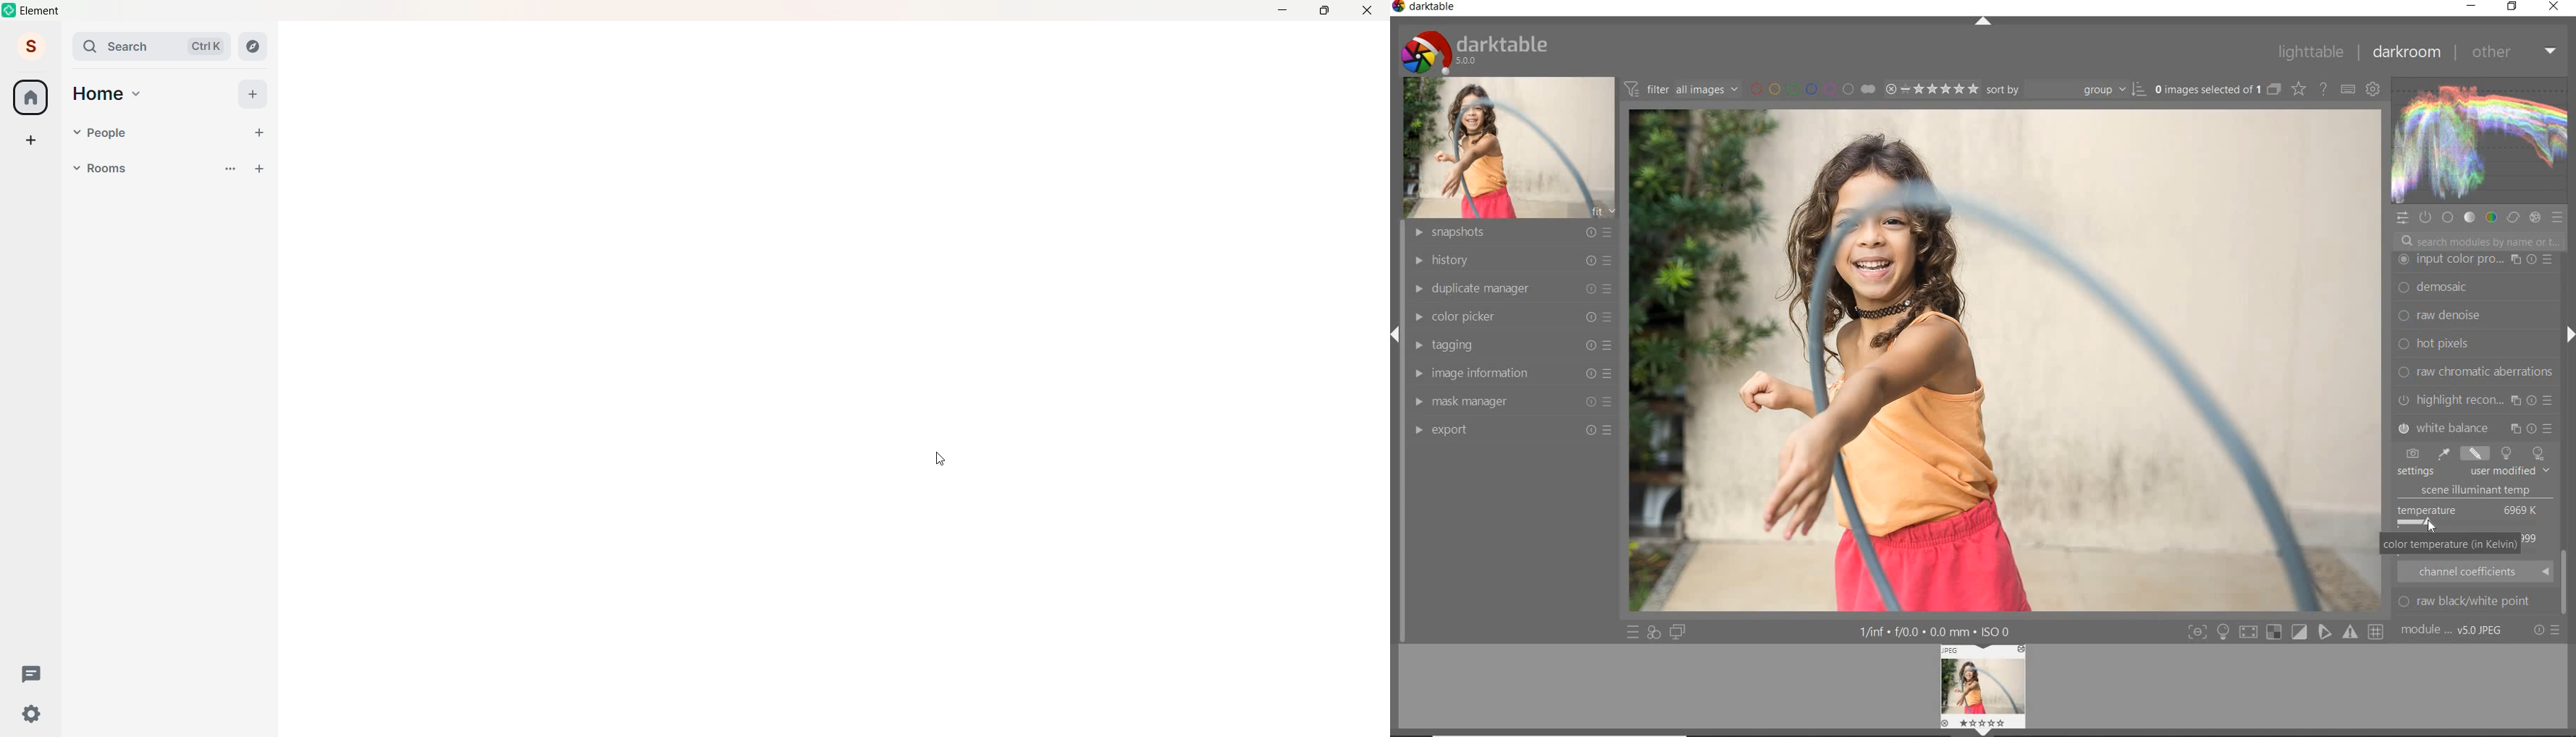  I want to click on Explore Rooms, so click(252, 46).